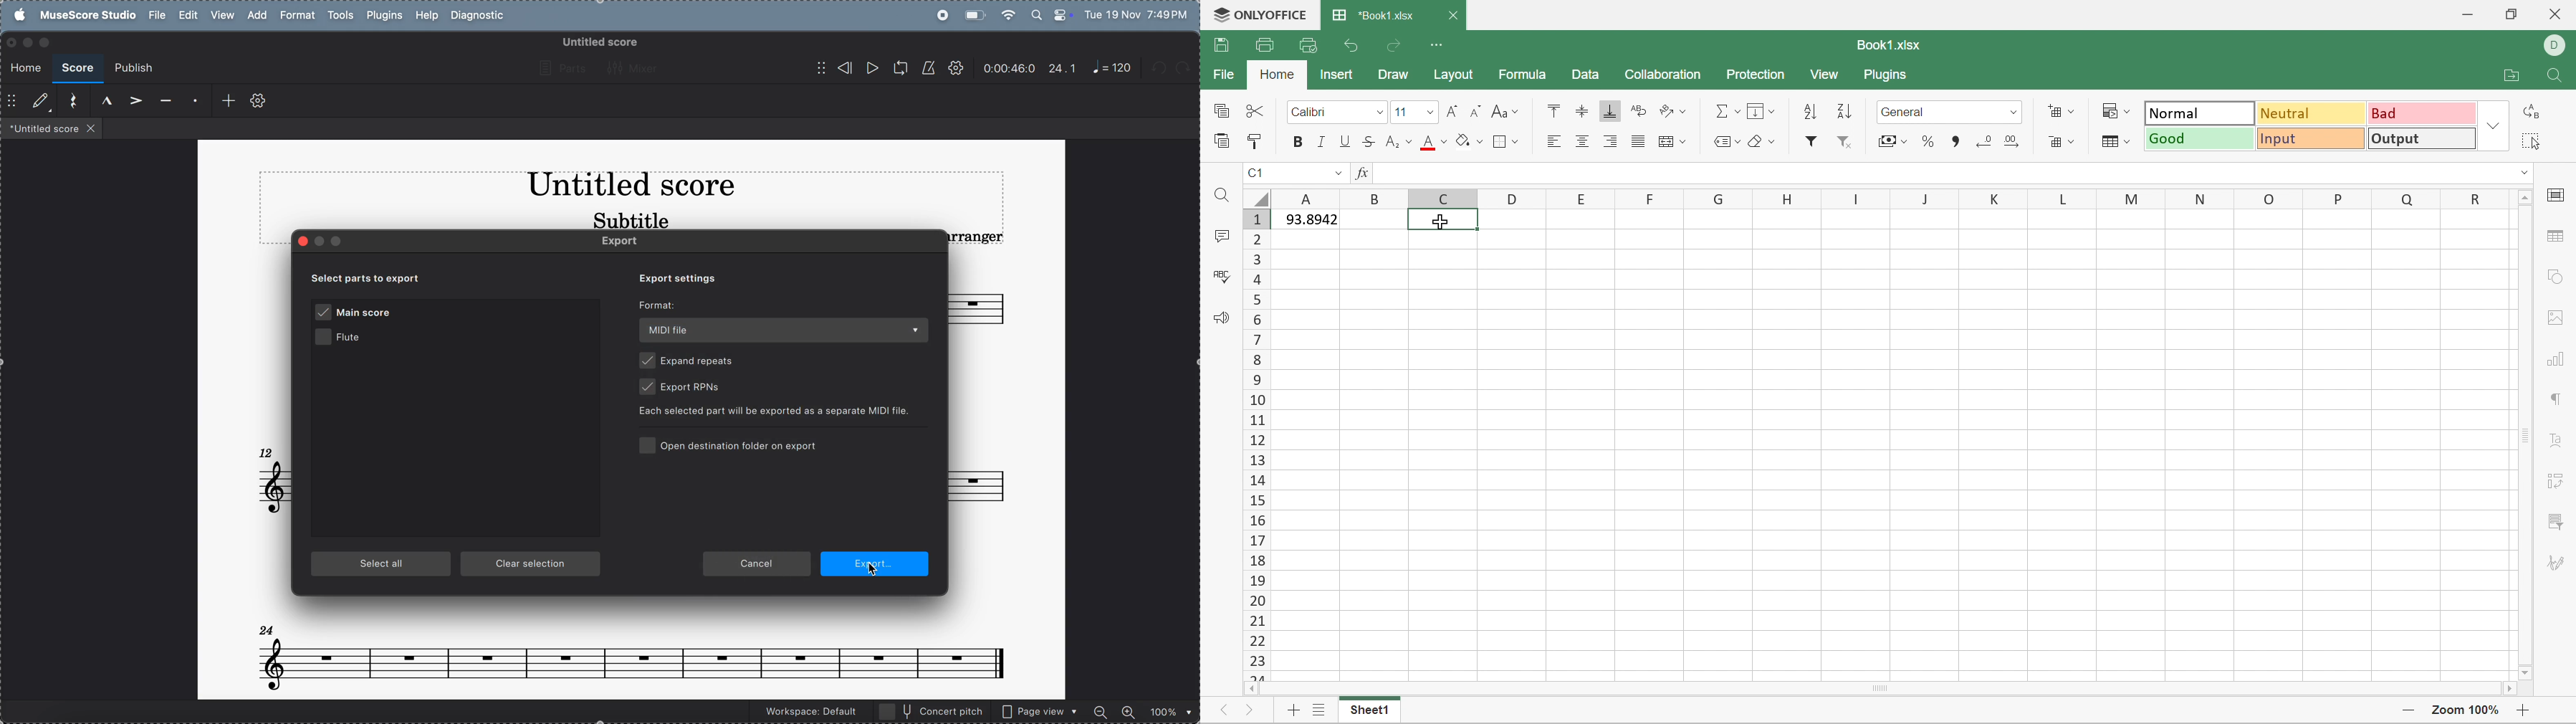 Image resolution: width=2576 pixels, height=728 pixels. What do you see at coordinates (340, 17) in the screenshot?
I see `tools` at bounding box center [340, 17].